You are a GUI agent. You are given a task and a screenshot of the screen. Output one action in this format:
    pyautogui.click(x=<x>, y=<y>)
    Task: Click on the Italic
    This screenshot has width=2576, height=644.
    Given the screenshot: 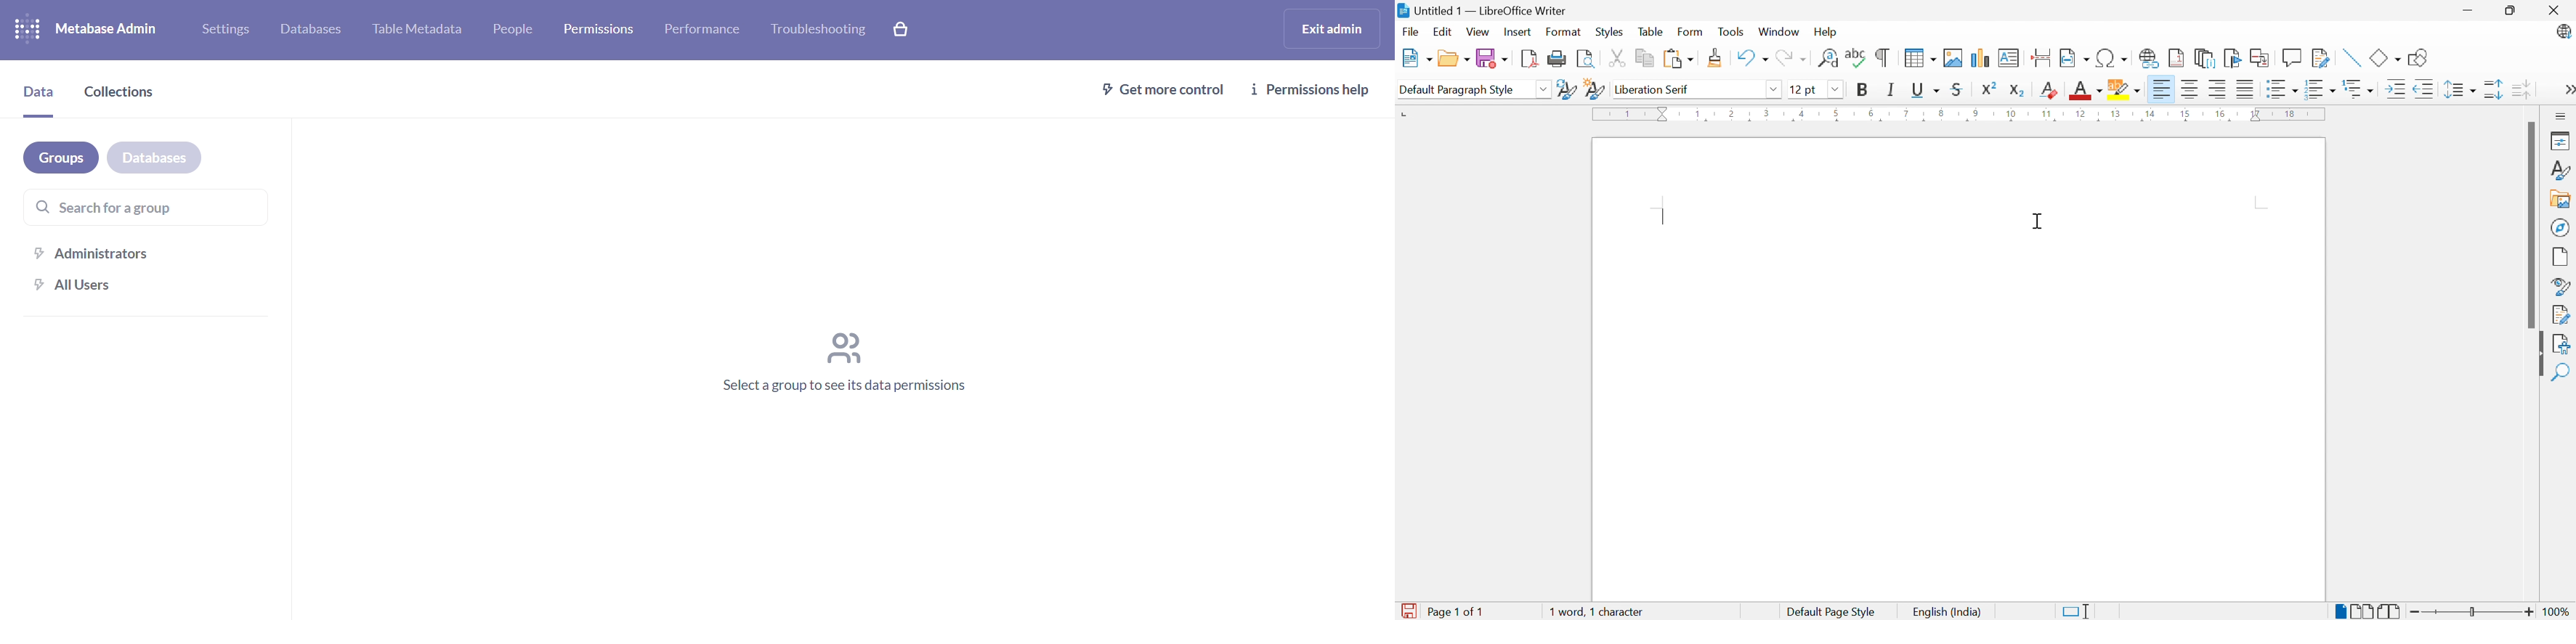 What is the action you would take?
    pyautogui.click(x=1892, y=91)
    